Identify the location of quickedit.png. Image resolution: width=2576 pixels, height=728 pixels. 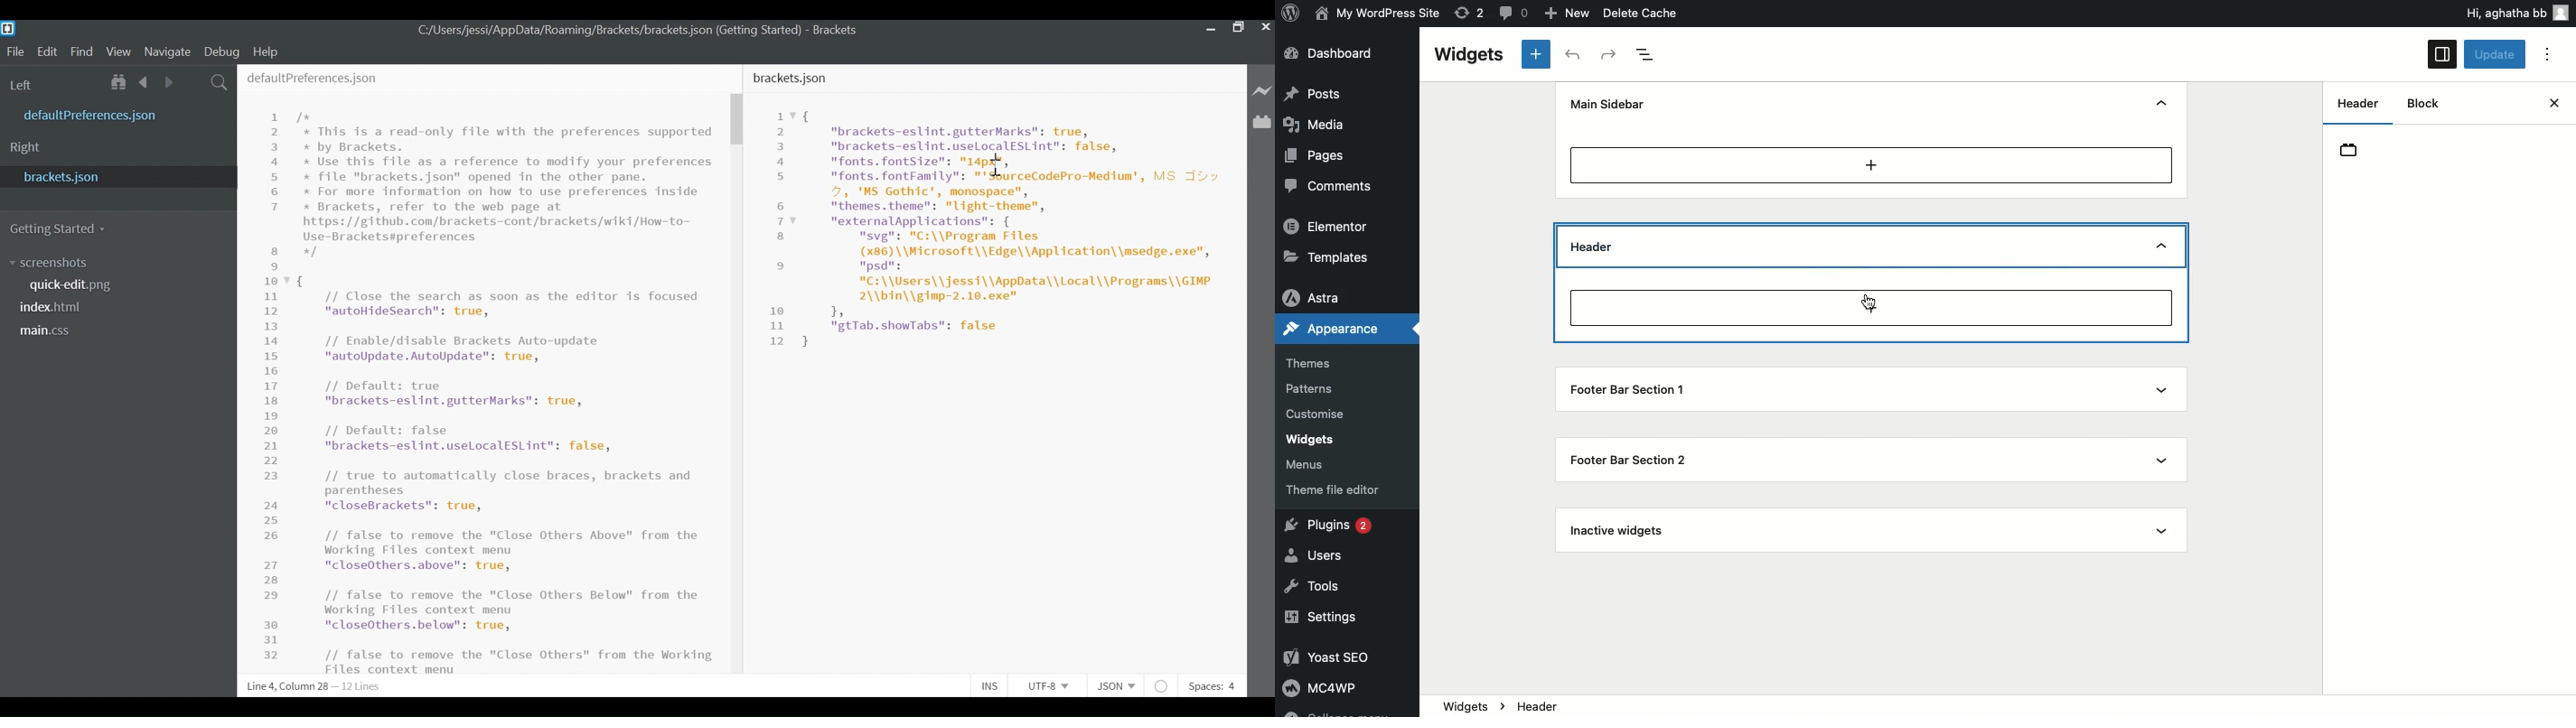
(82, 285).